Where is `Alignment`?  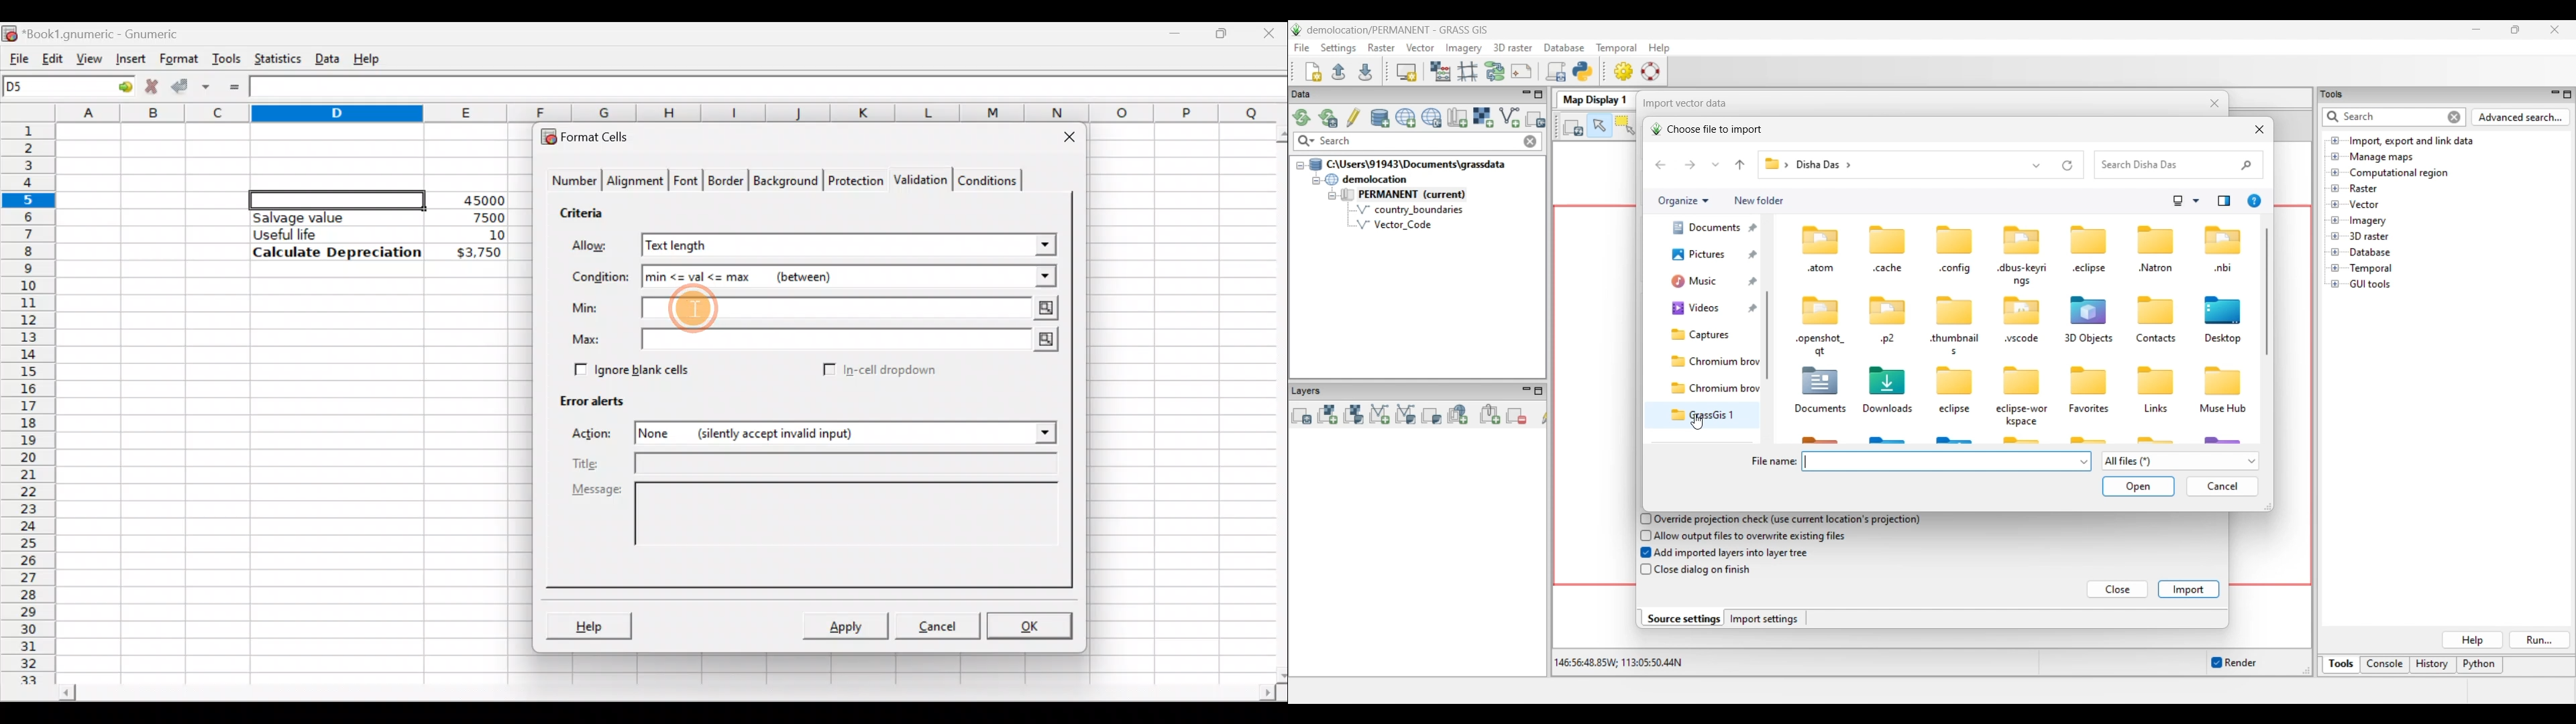
Alignment is located at coordinates (636, 182).